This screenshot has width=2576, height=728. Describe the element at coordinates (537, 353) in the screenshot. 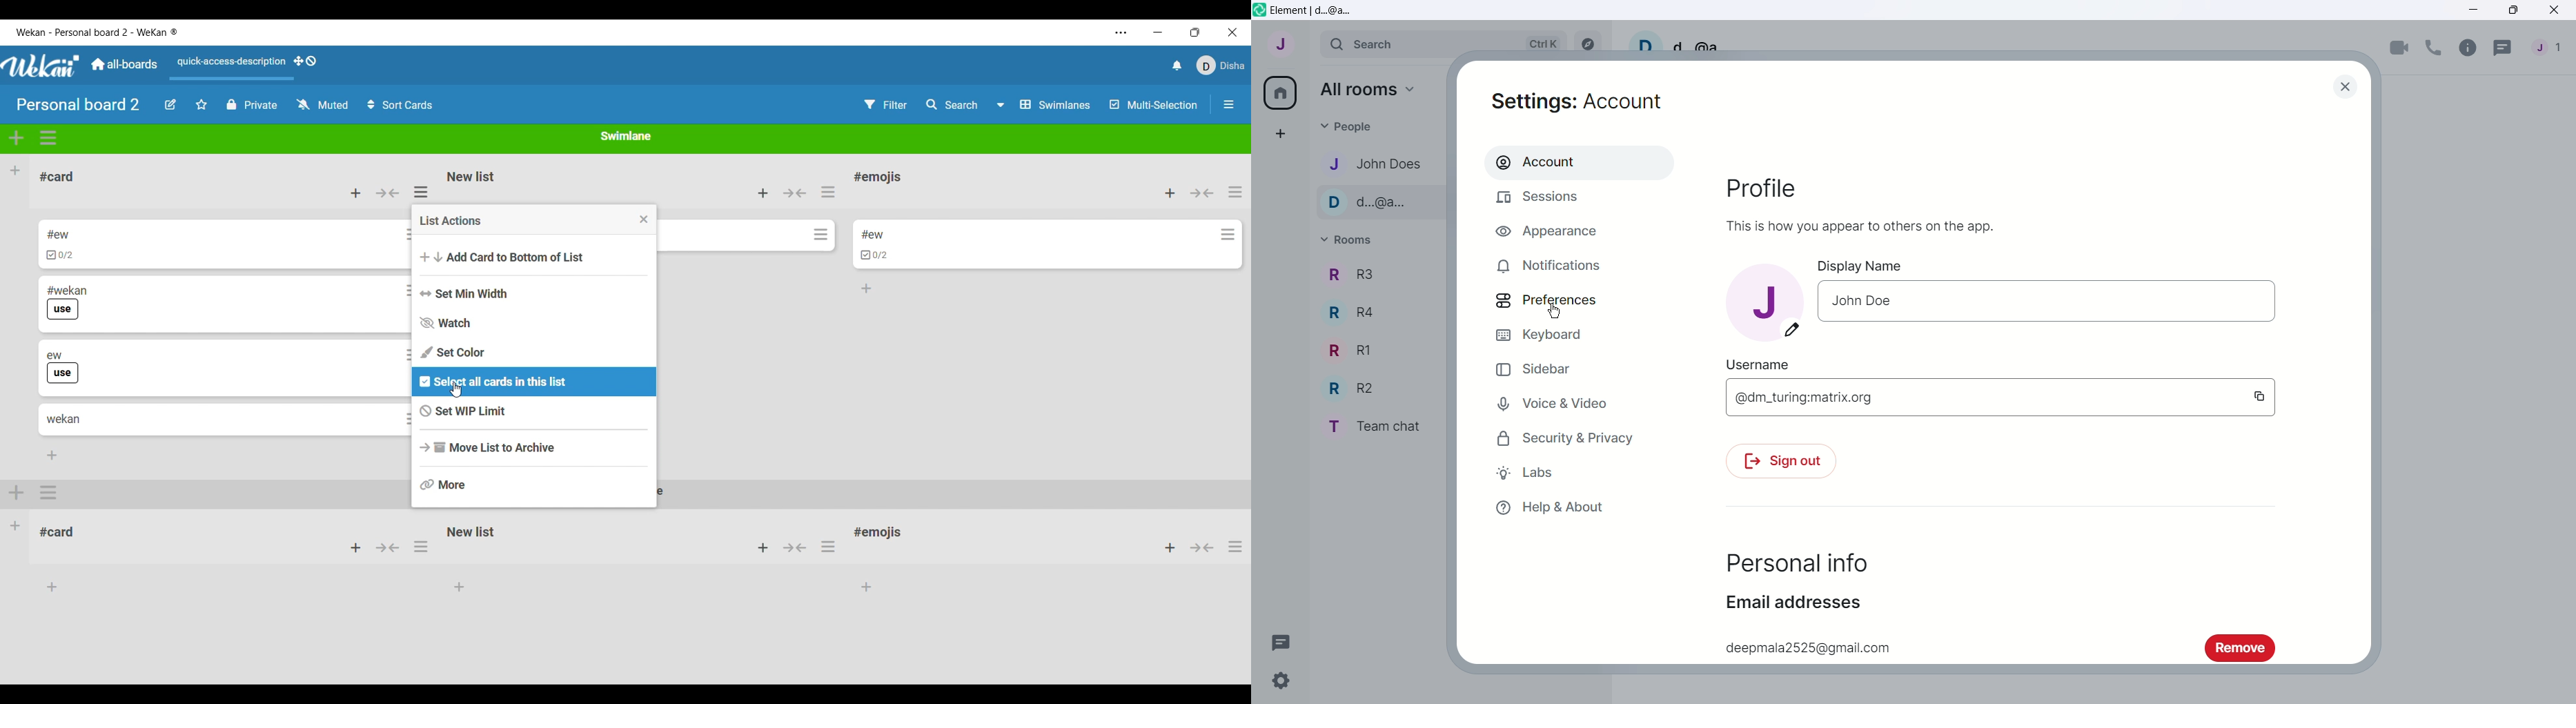

I see `Set color` at that location.